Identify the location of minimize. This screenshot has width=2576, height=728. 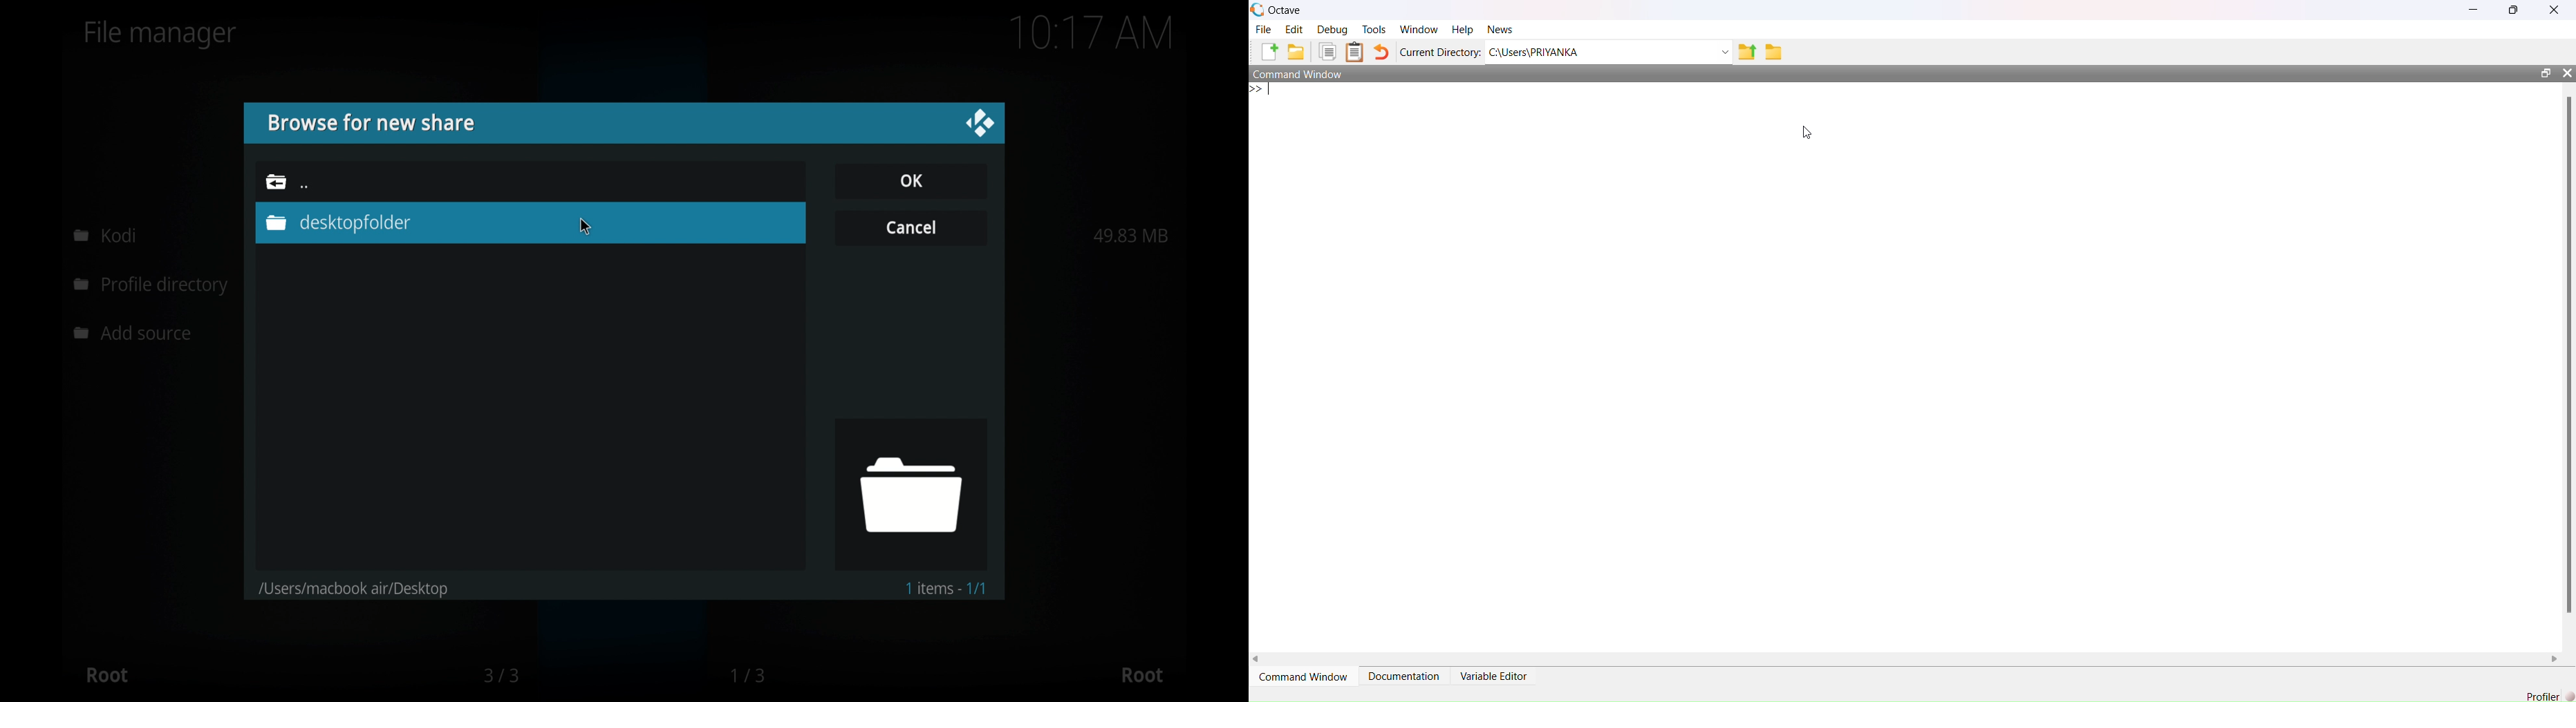
(2474, 10).